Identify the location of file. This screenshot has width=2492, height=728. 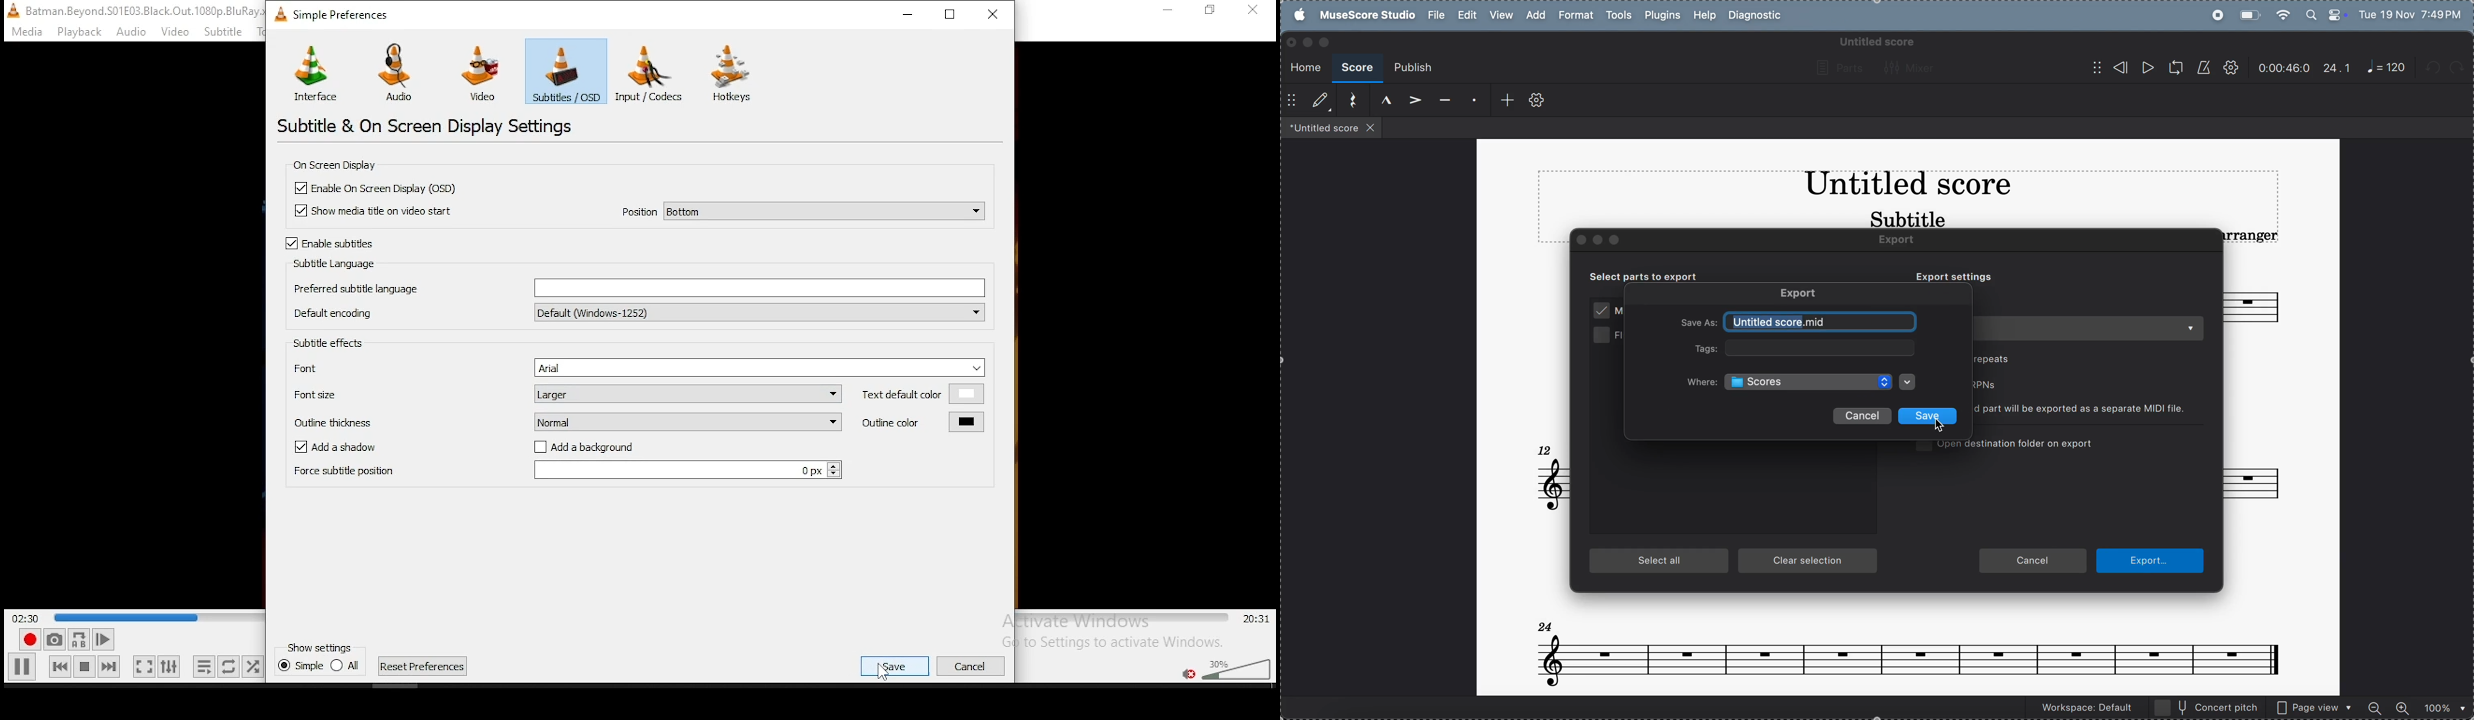
(1436, 15).